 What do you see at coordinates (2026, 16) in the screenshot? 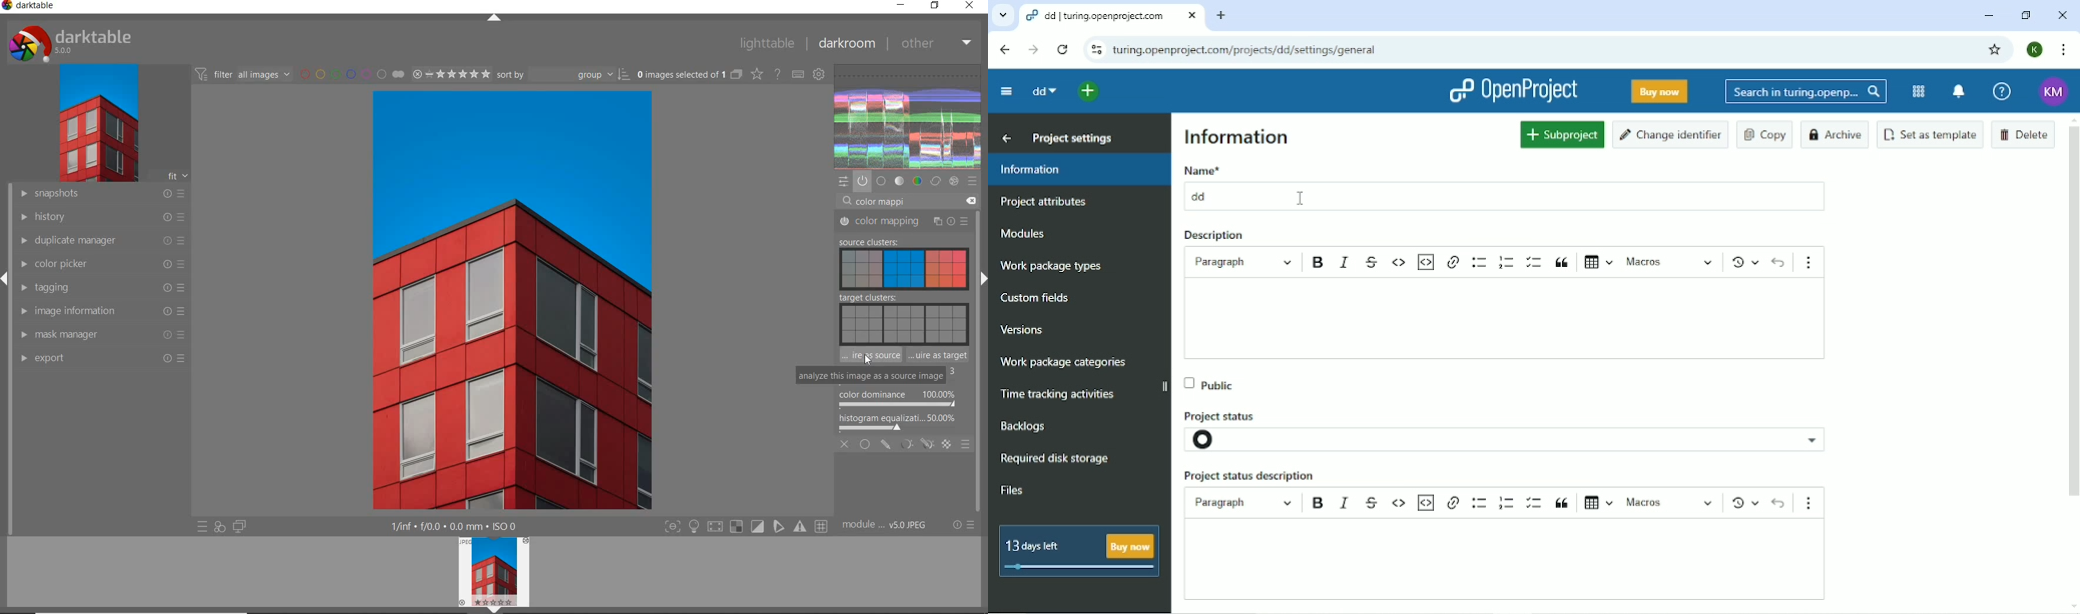
I see `Restore down` at bounding box center [2026, 16].